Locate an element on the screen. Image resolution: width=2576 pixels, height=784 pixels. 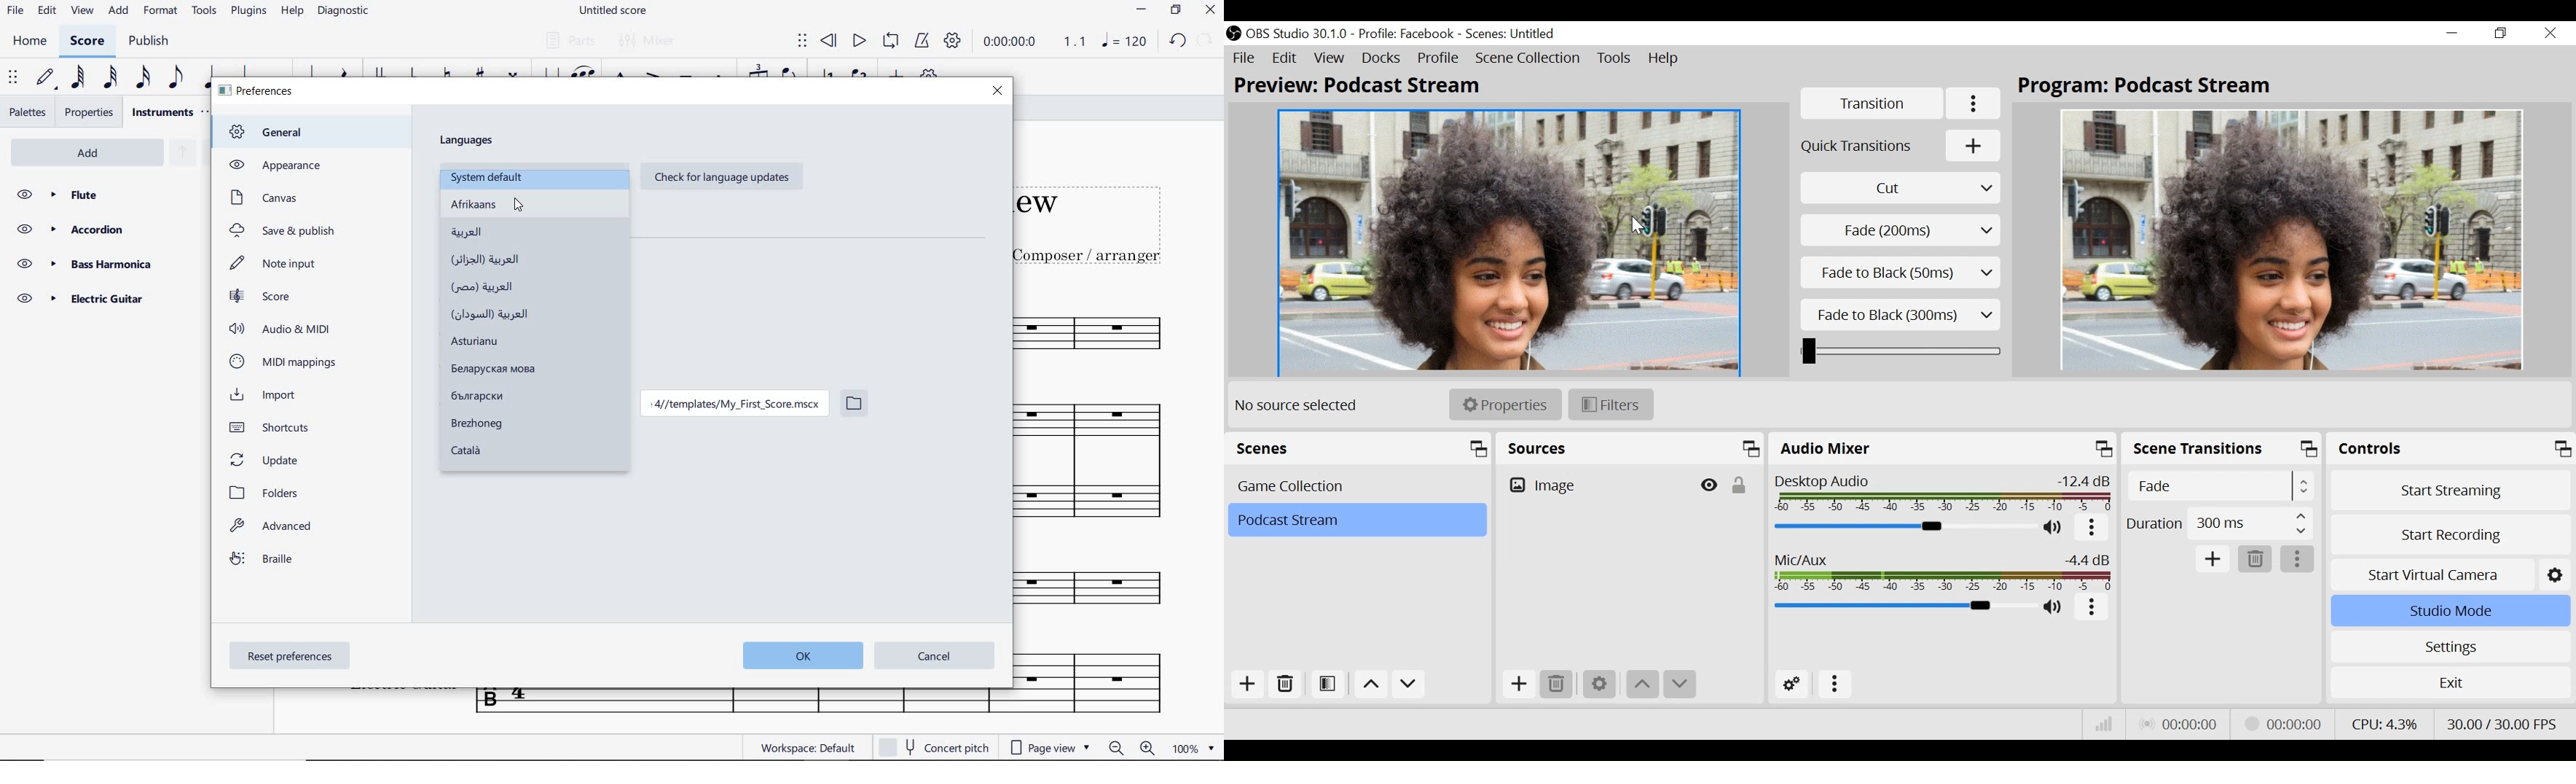
eighth note is located at coordinates (174, 78).